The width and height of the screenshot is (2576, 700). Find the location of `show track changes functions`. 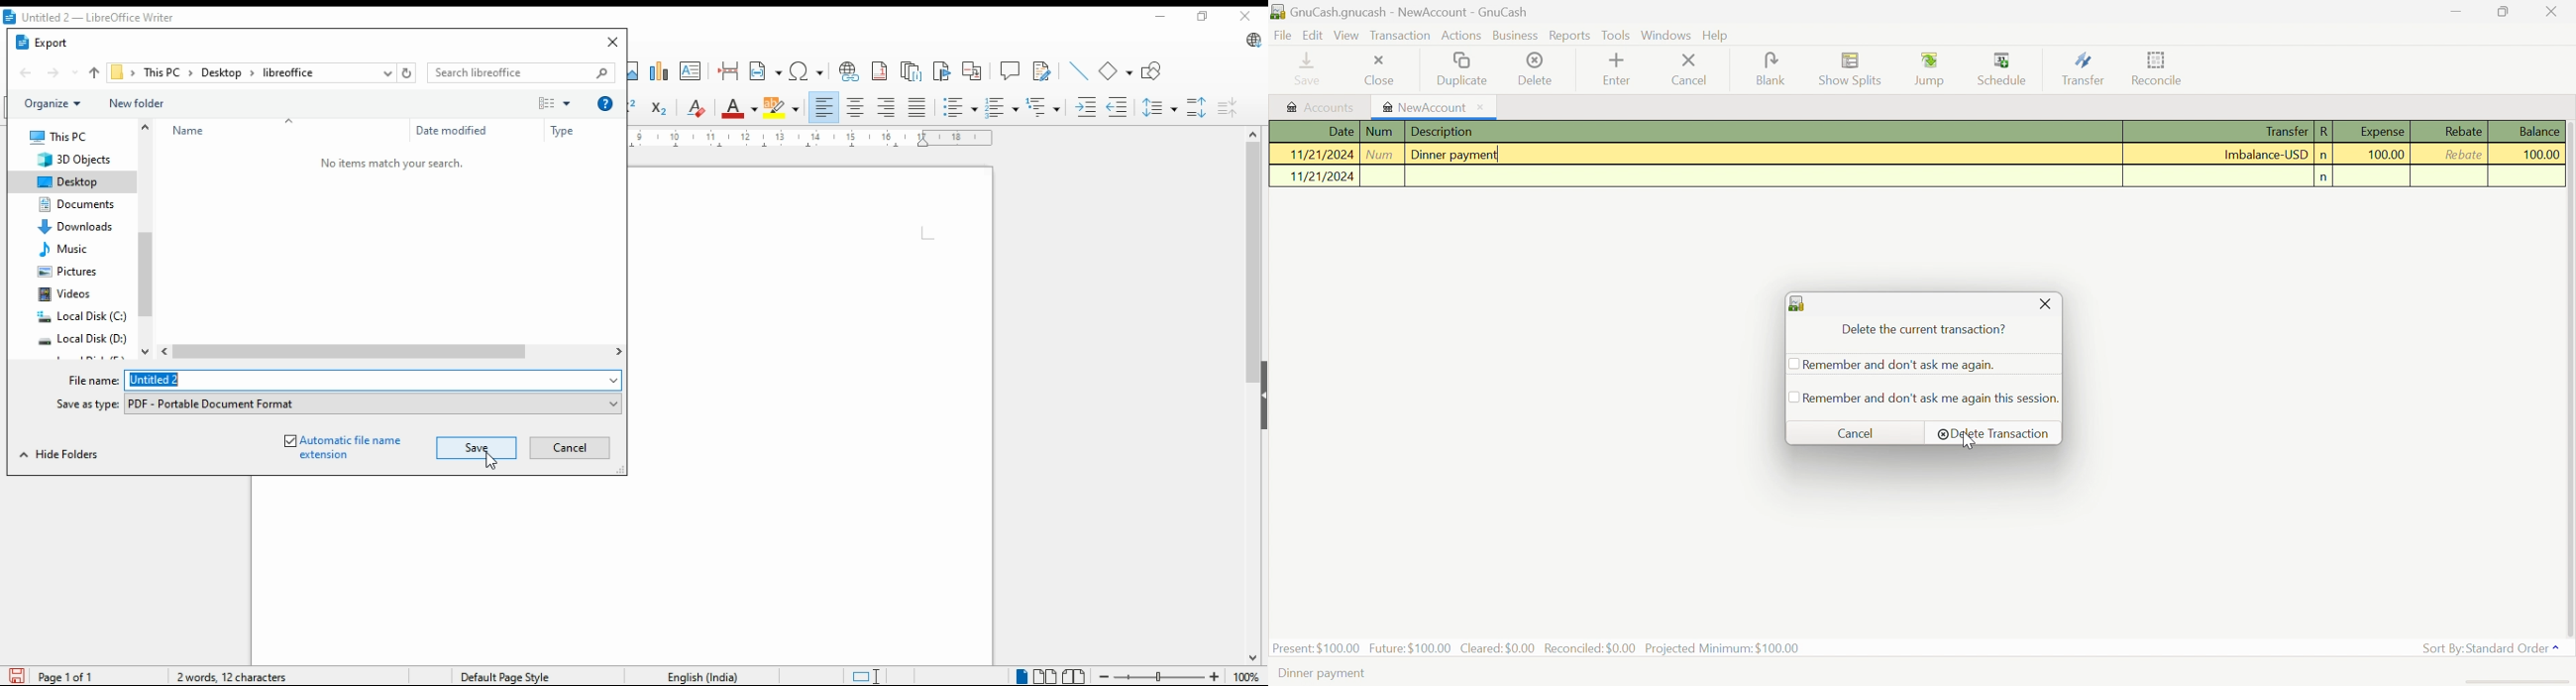

show track changes functions is located at coordinates (1042, 69).